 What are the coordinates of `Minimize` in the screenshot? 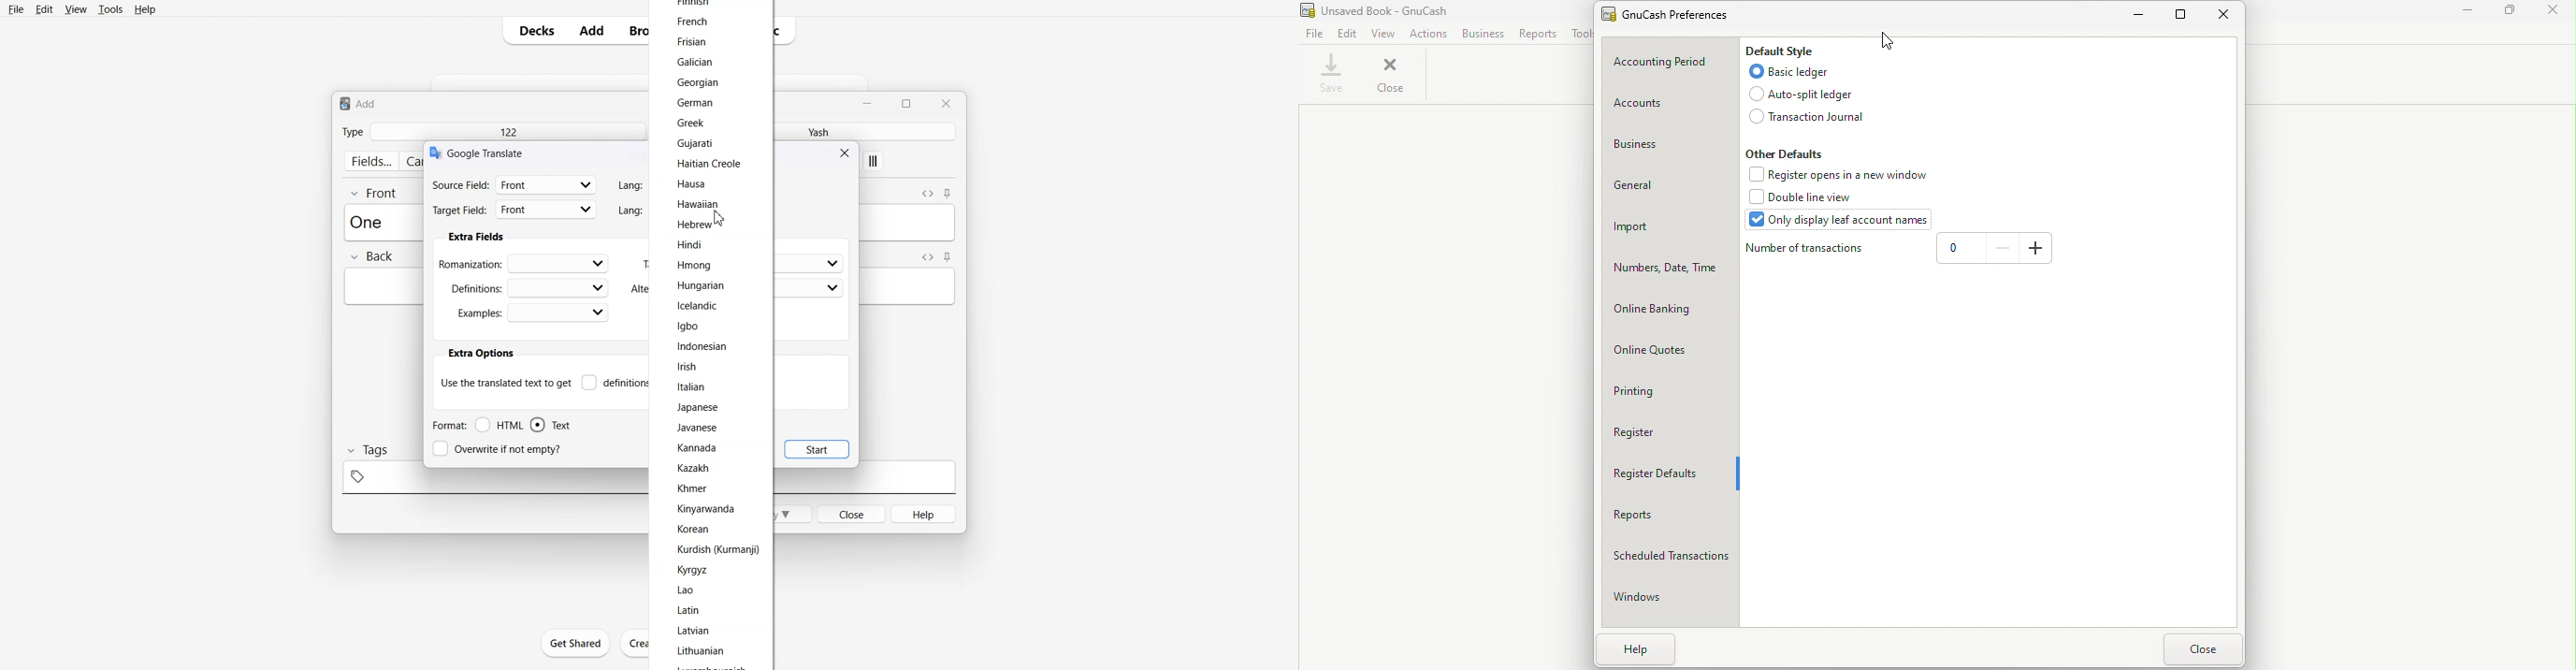 It's located at (2468, 11).